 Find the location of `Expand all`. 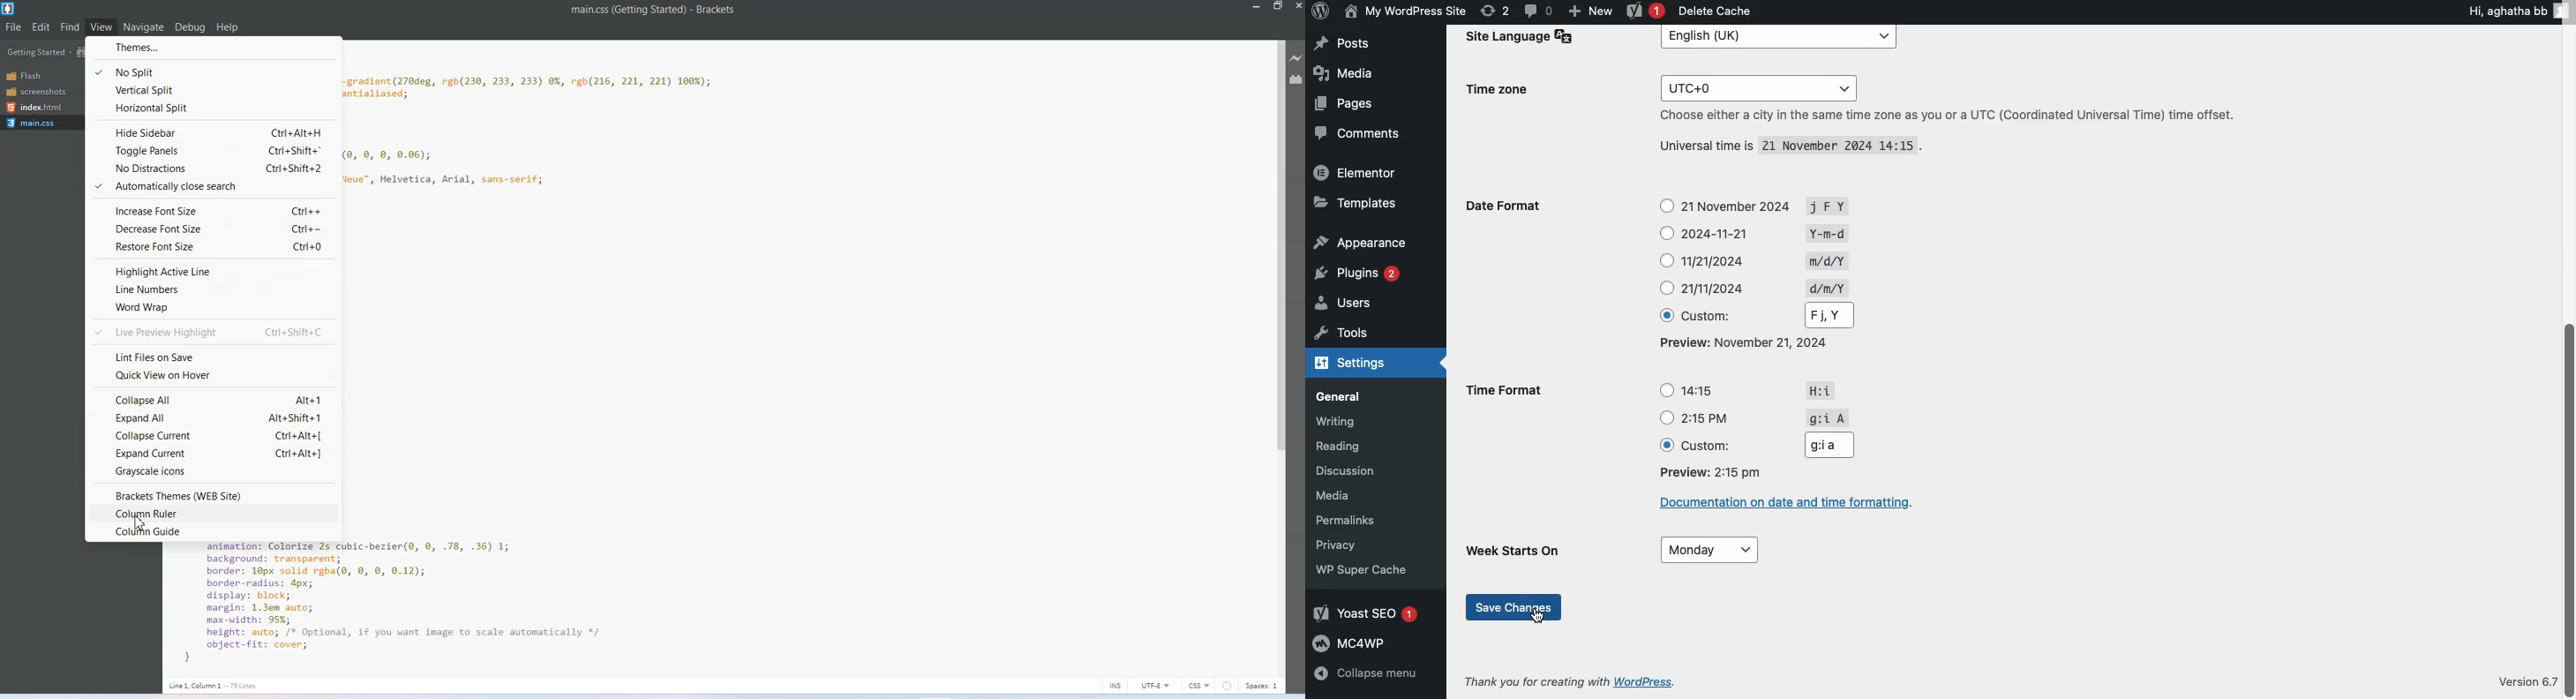

Expand all is located at coordinates (213, 417).